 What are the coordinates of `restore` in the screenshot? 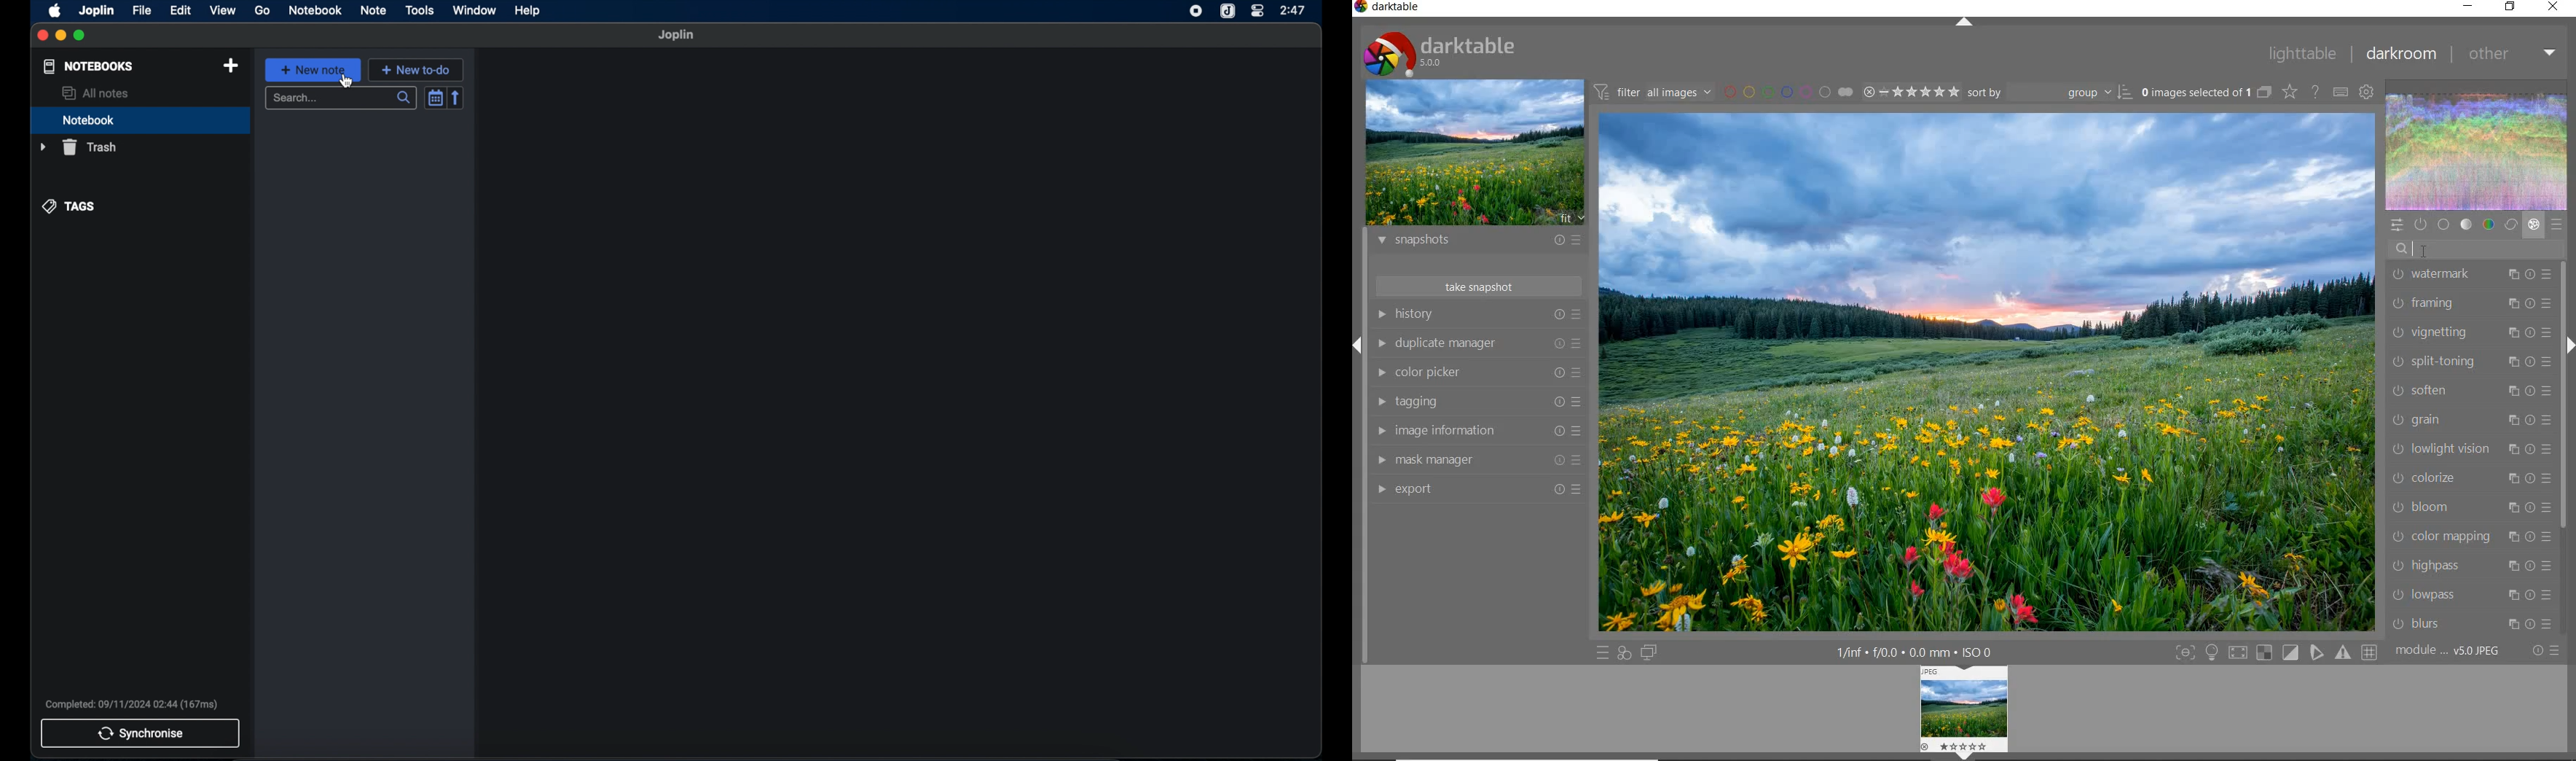 It's located at (2512, 7).